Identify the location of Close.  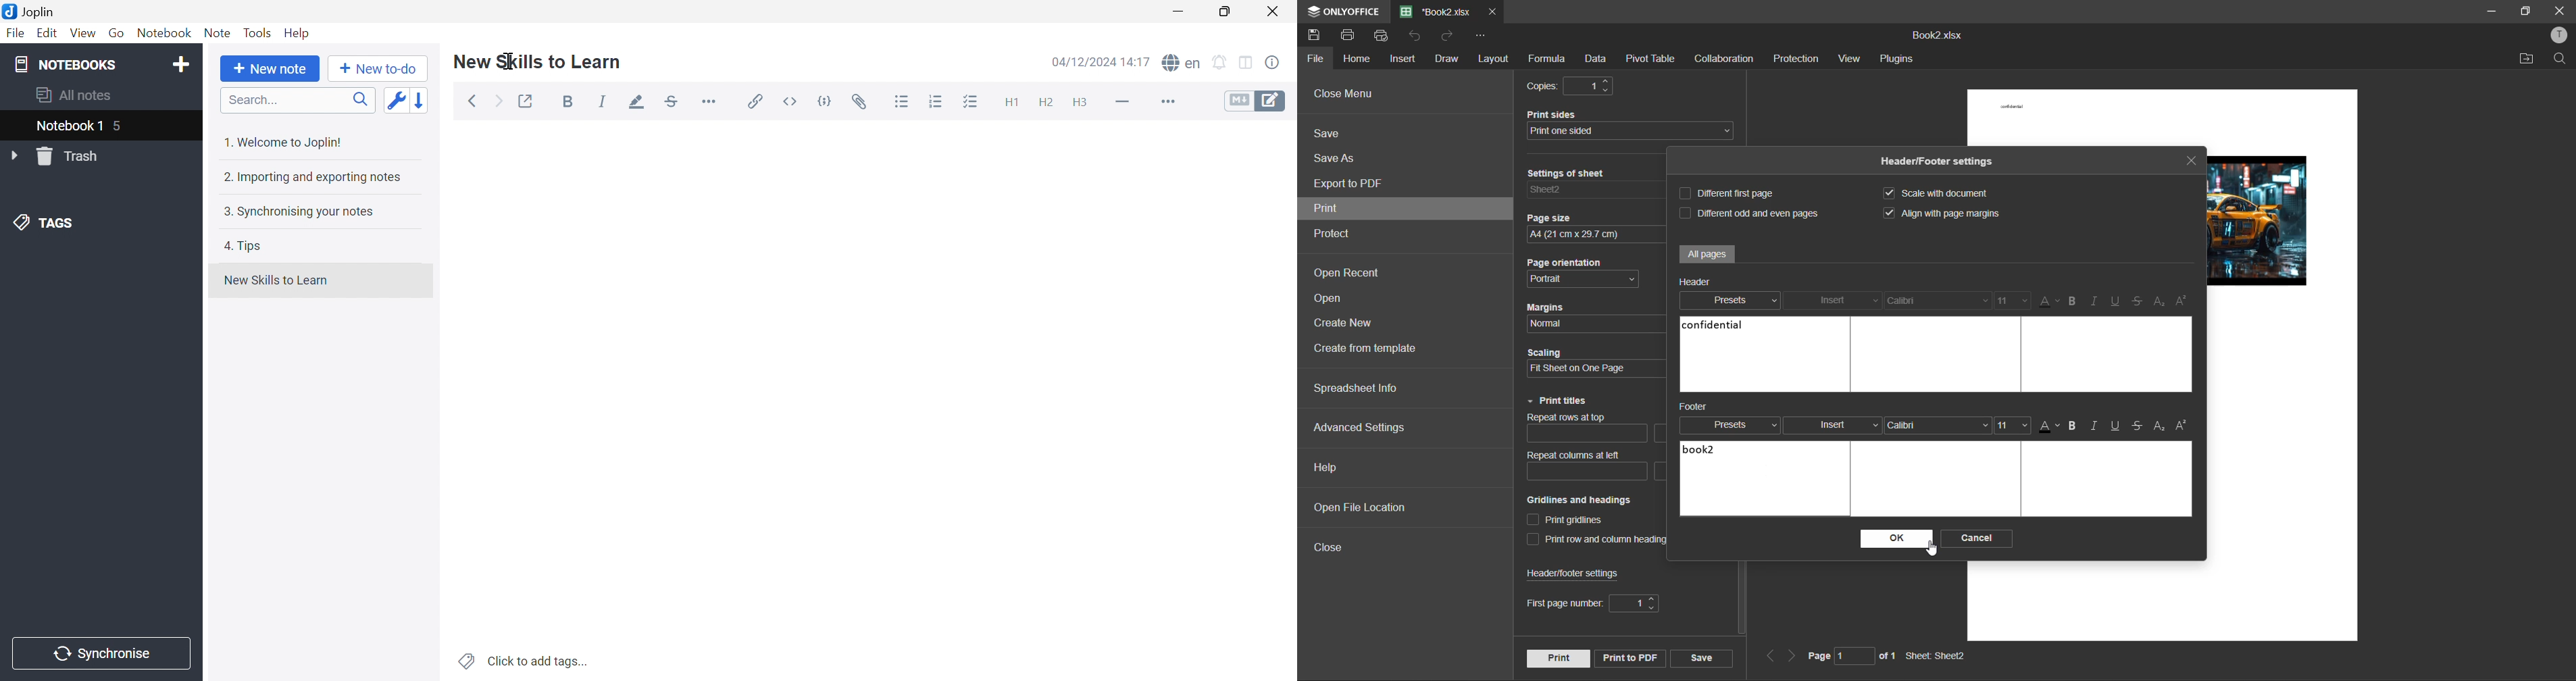
(1273, 12).